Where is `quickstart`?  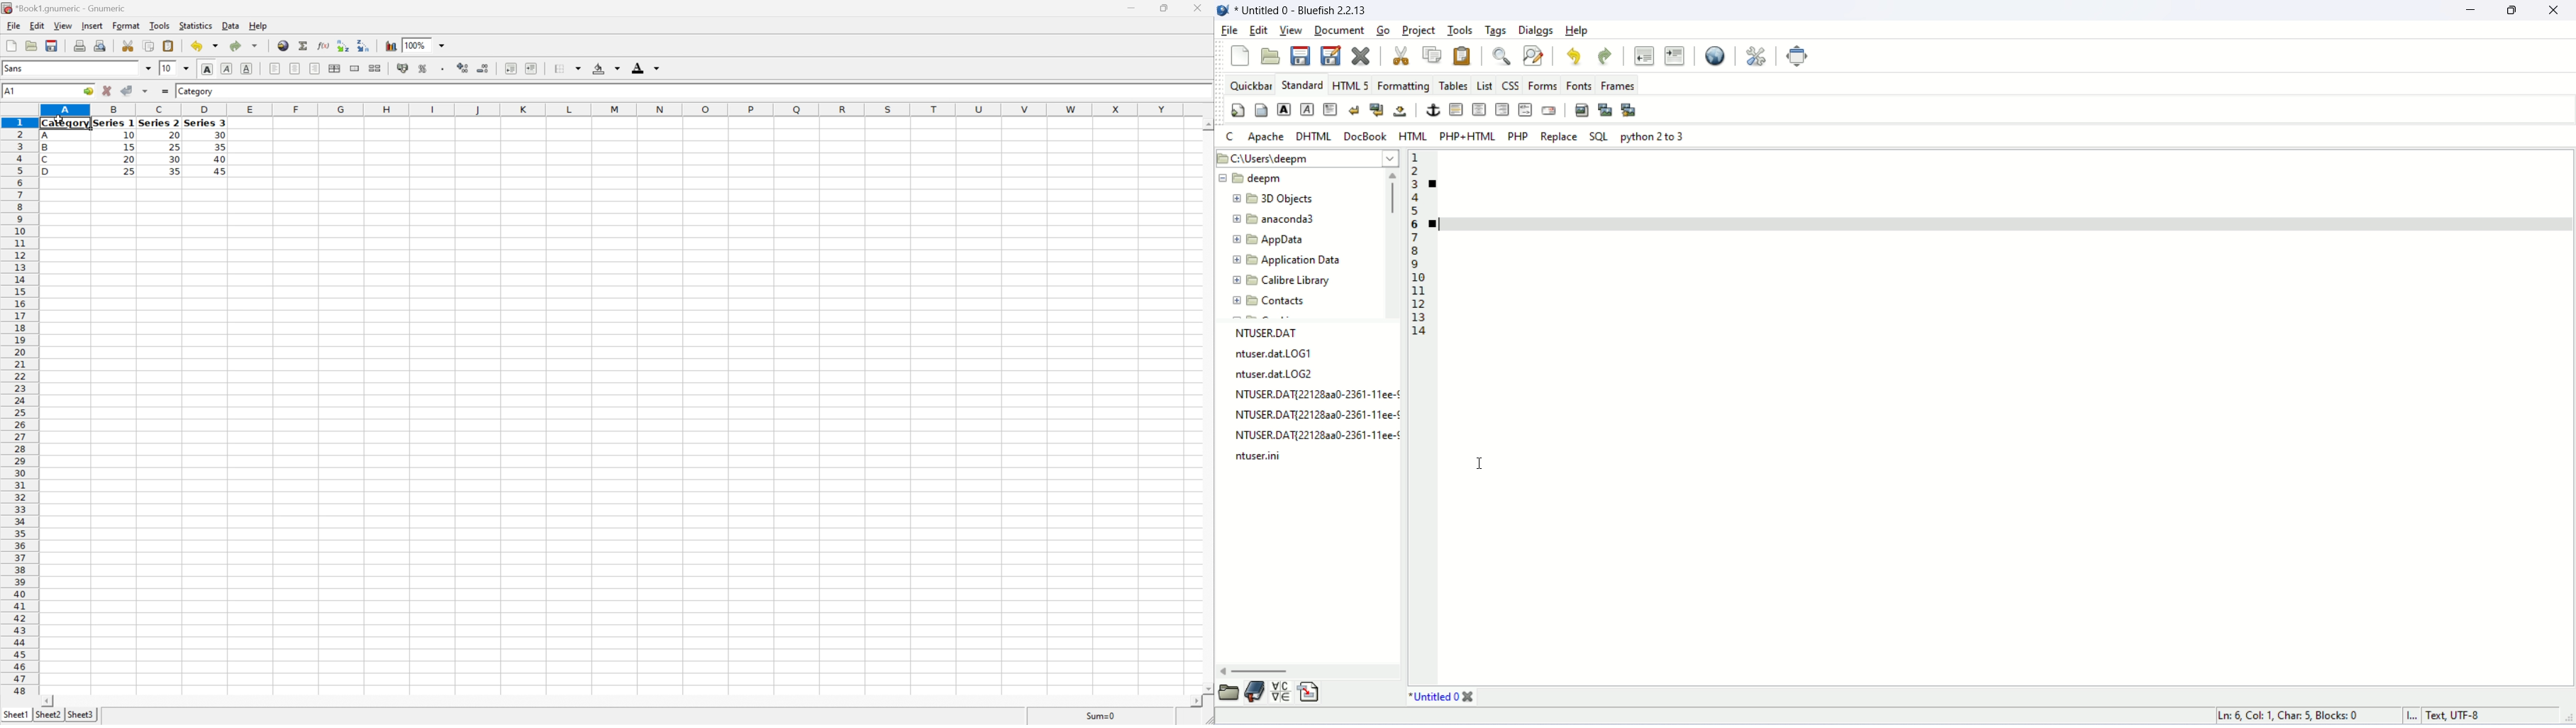 quickstart is located at coordinates (1238, 110).